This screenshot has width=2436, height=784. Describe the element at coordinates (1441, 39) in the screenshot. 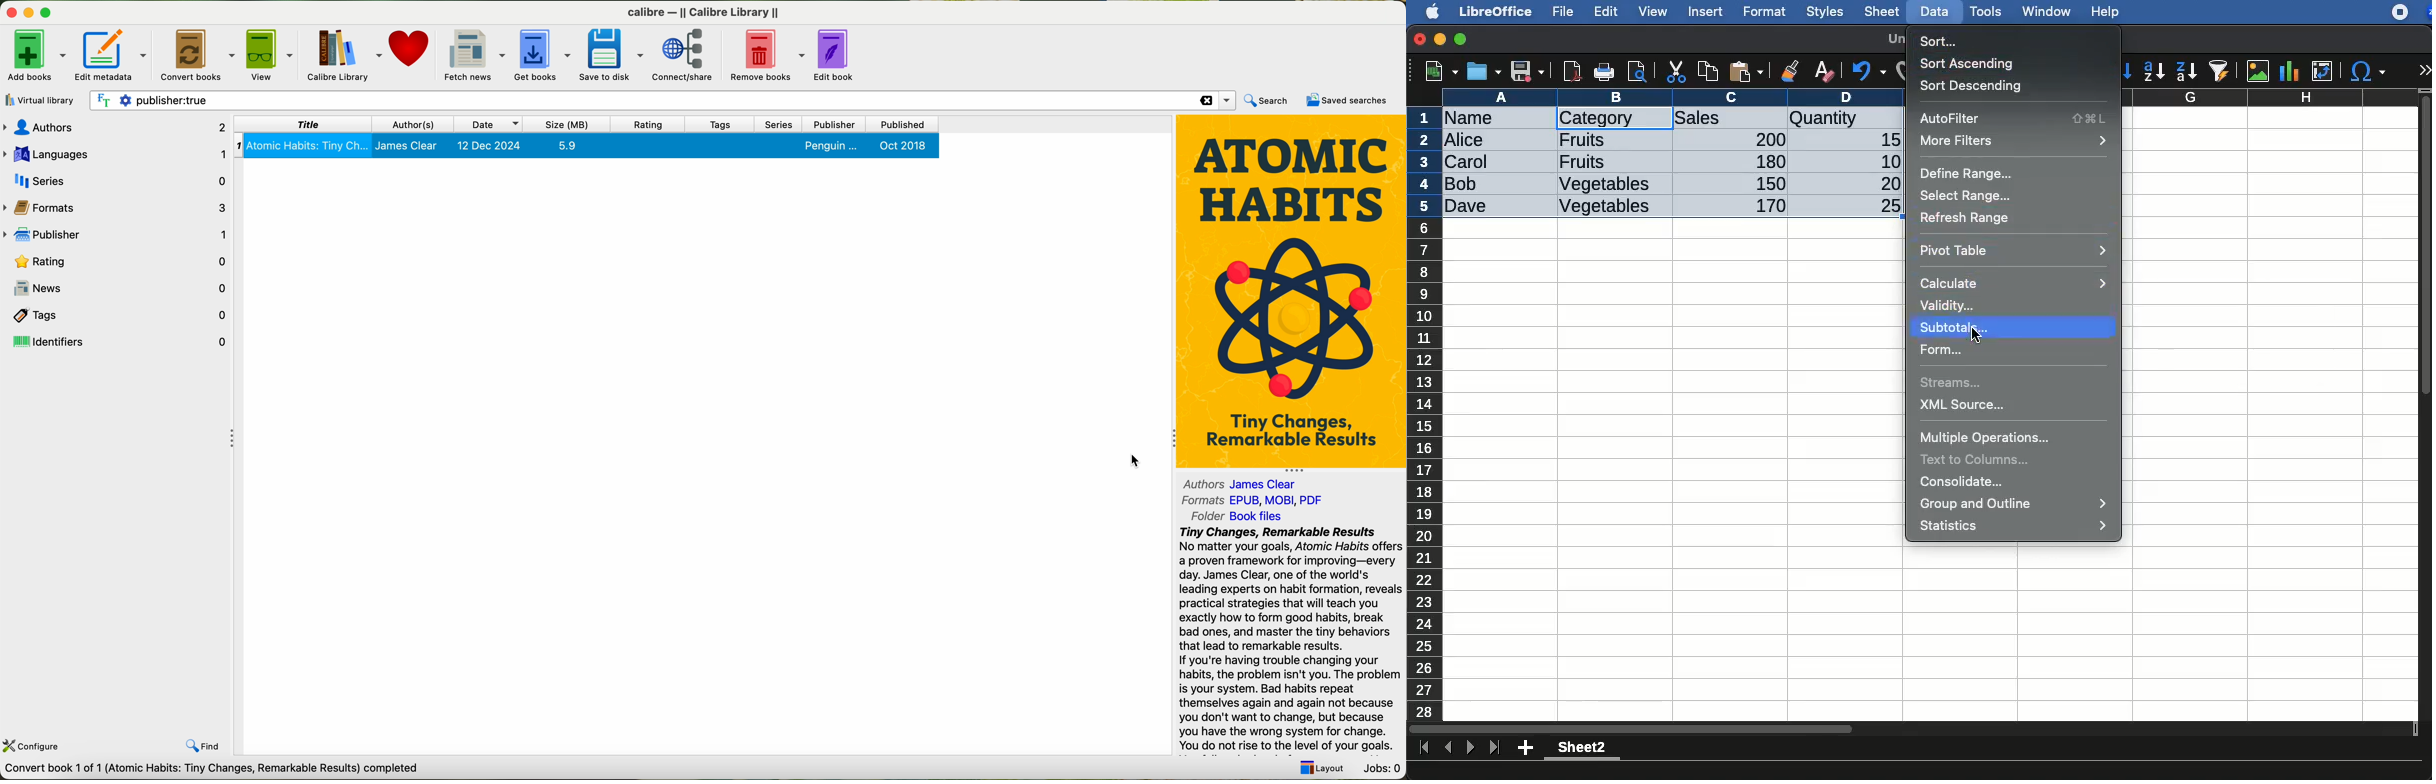

I see `minimize` at that location.